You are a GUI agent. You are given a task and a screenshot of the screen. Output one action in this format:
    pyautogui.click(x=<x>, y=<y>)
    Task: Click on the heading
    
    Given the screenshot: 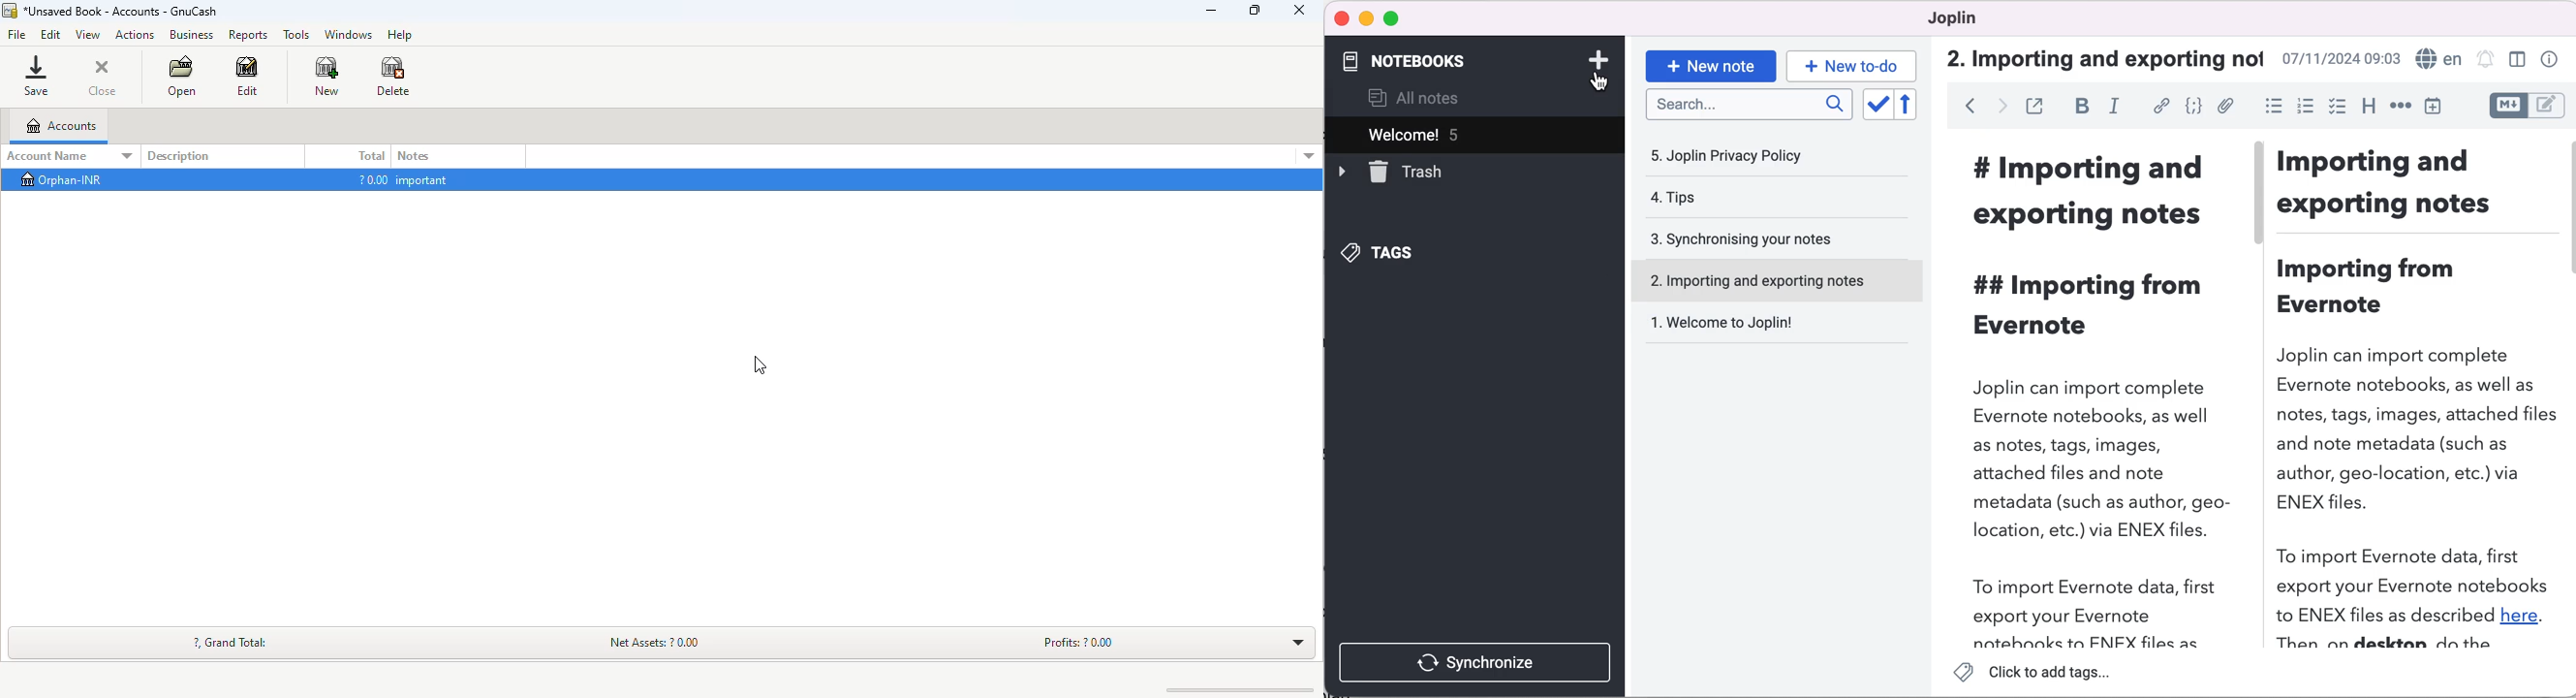 What is the action you would take?
    pyautogui.click(x=2368, y=104)
    